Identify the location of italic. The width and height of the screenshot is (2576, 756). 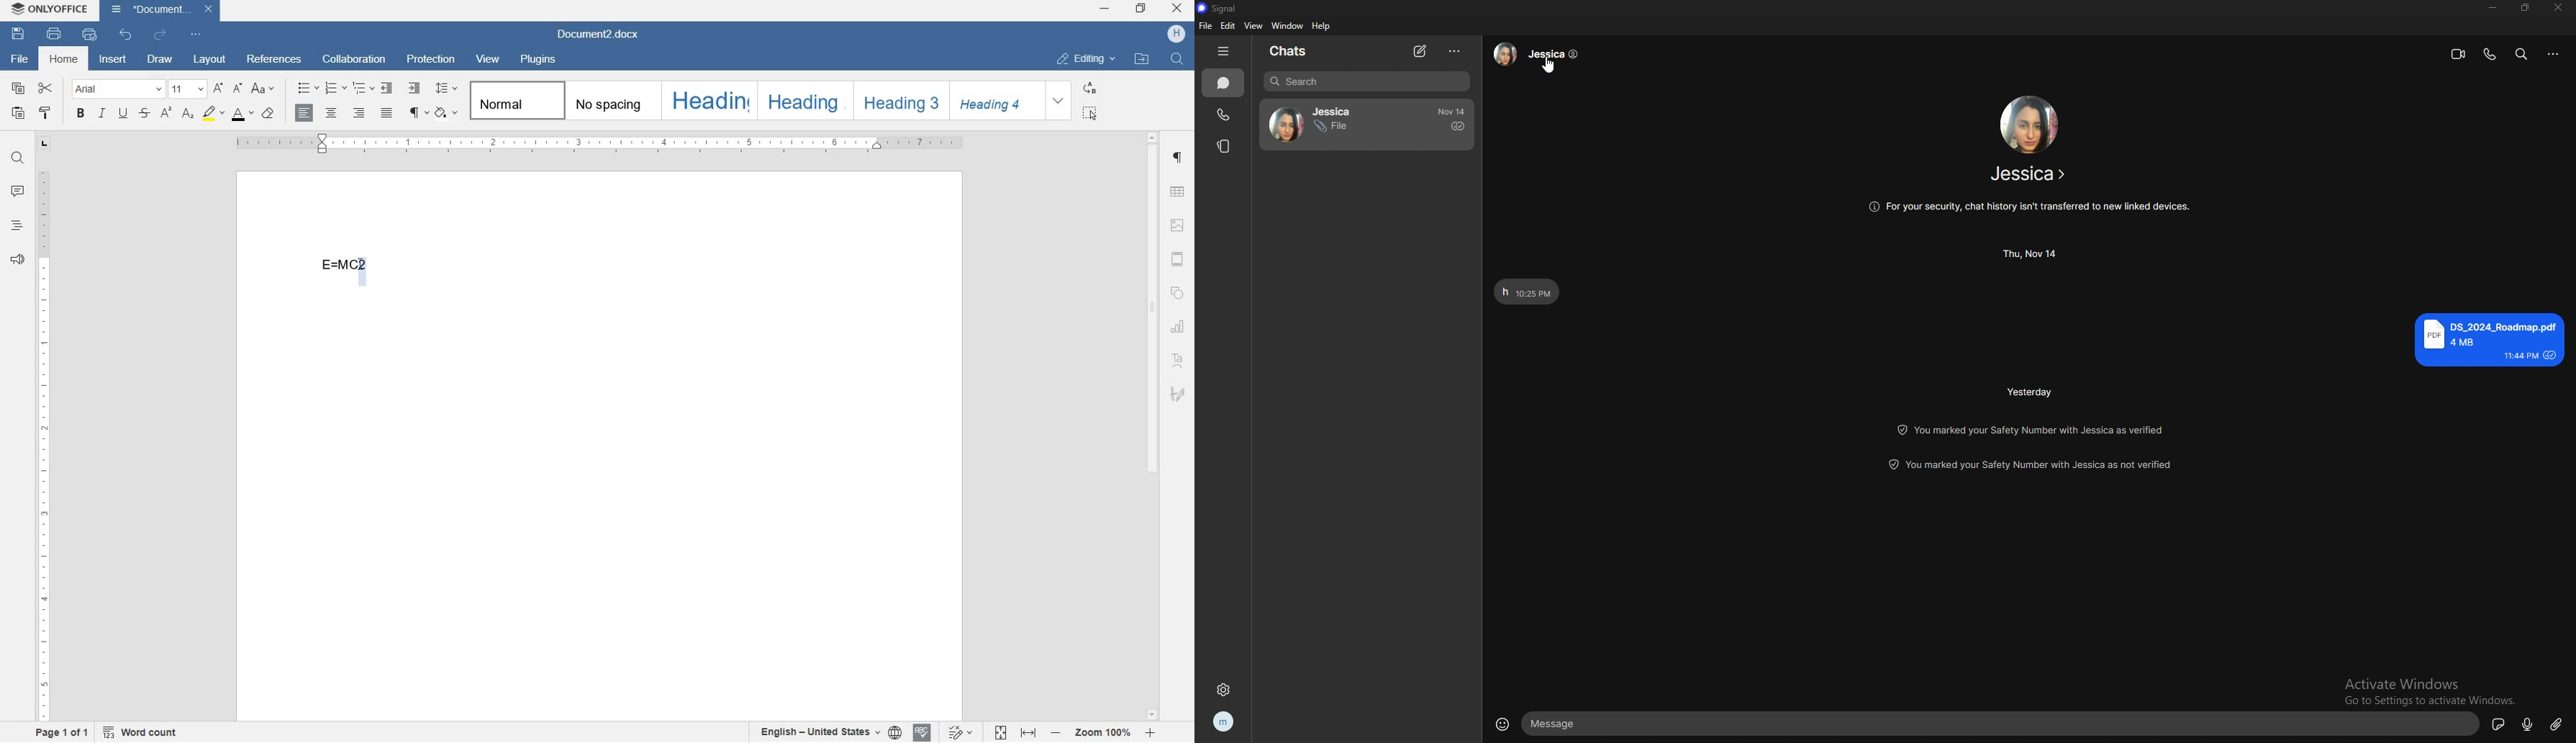
(102, 114).